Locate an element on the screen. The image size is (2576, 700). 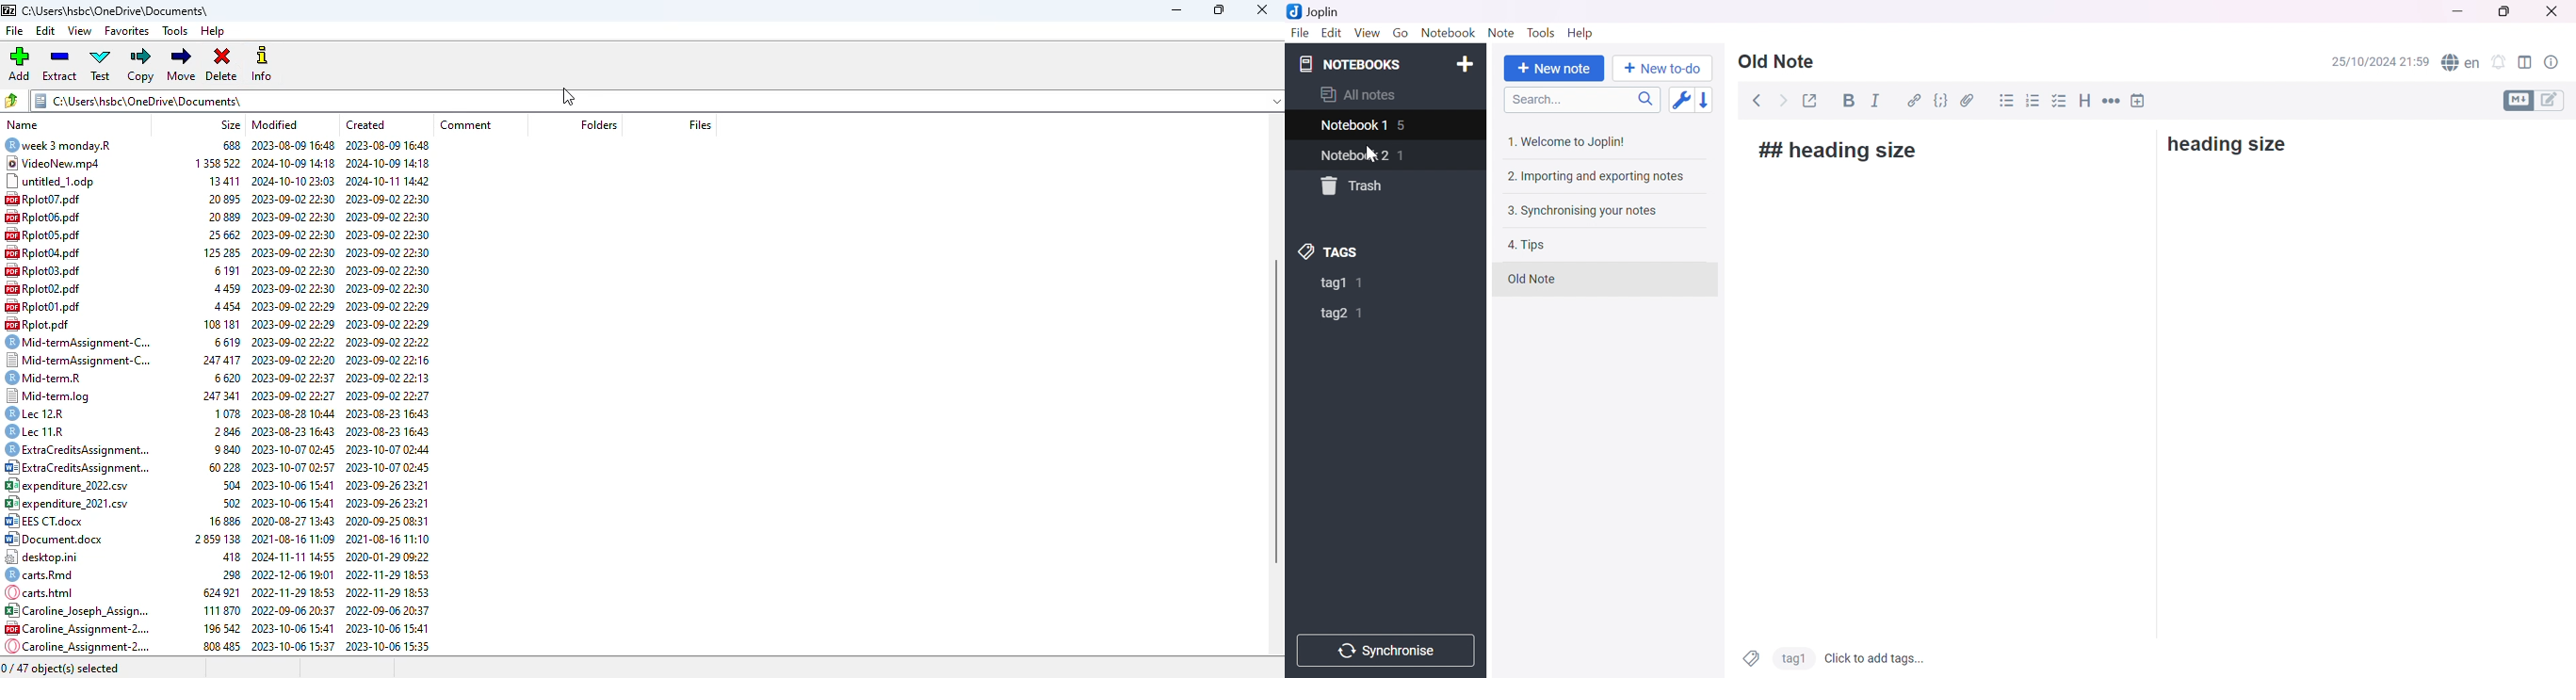
Notebook is located at coordinates (1445, 34).